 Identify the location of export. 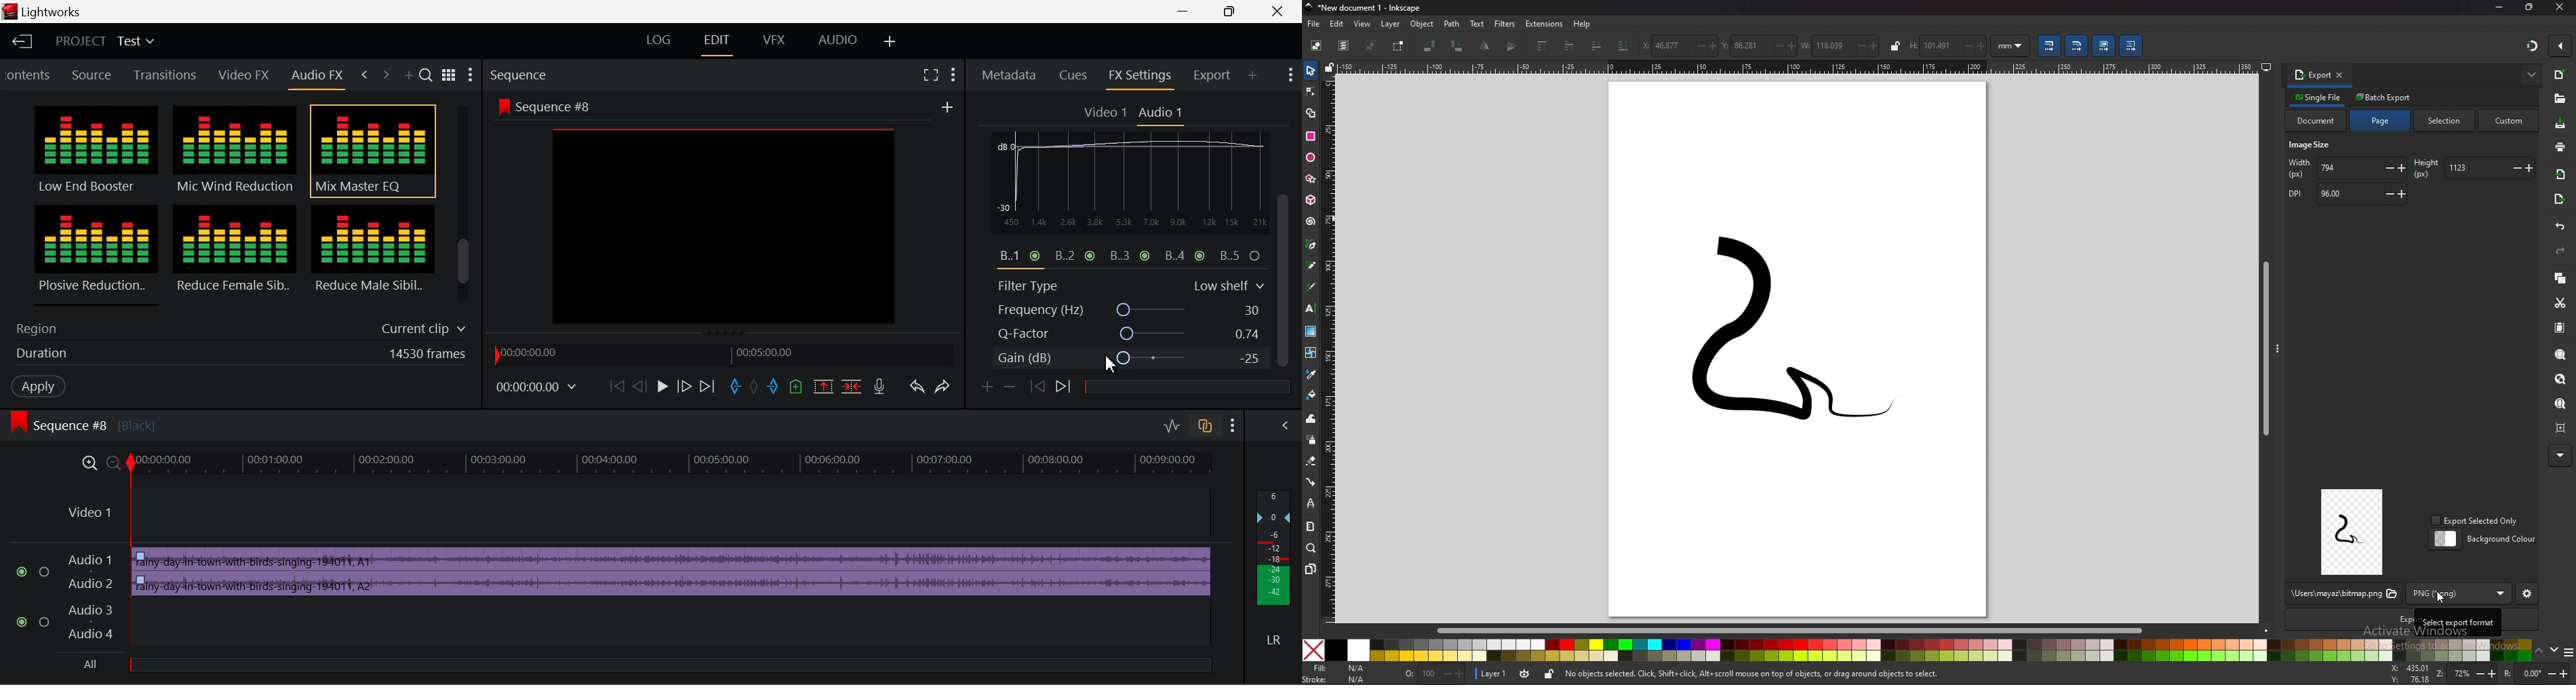
(2313, 74).